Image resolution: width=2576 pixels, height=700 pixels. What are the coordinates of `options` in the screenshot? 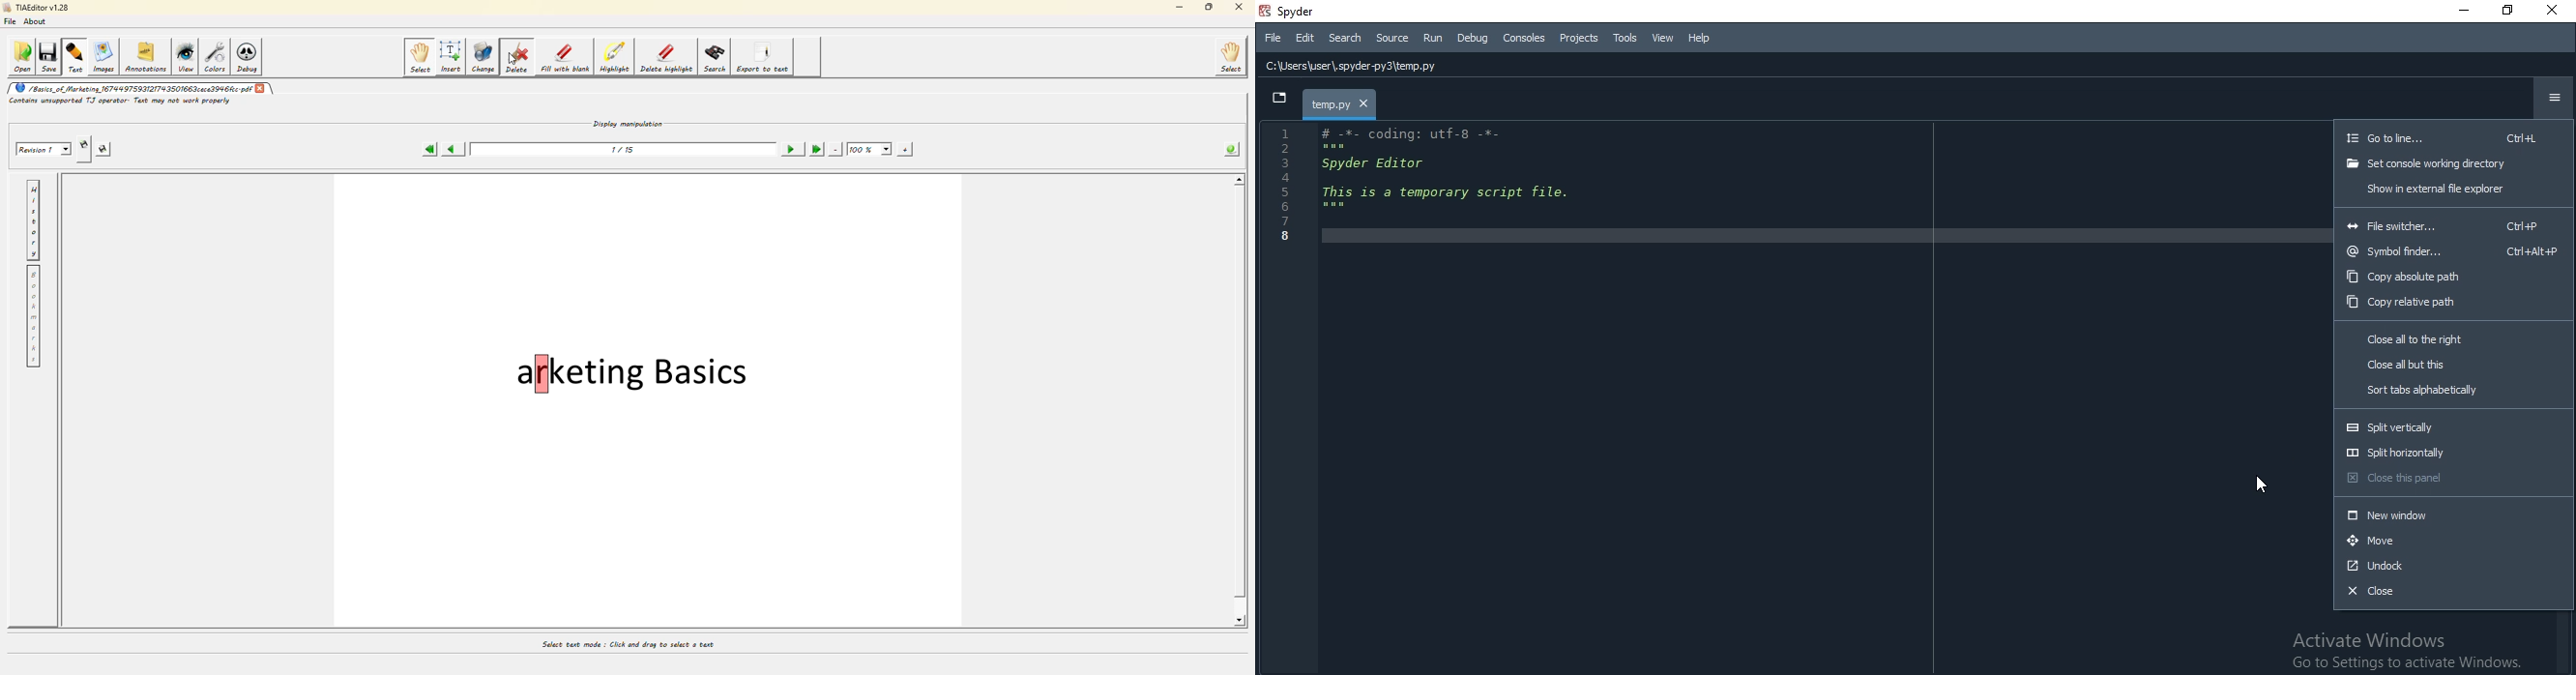 It's located at (2551, 102).